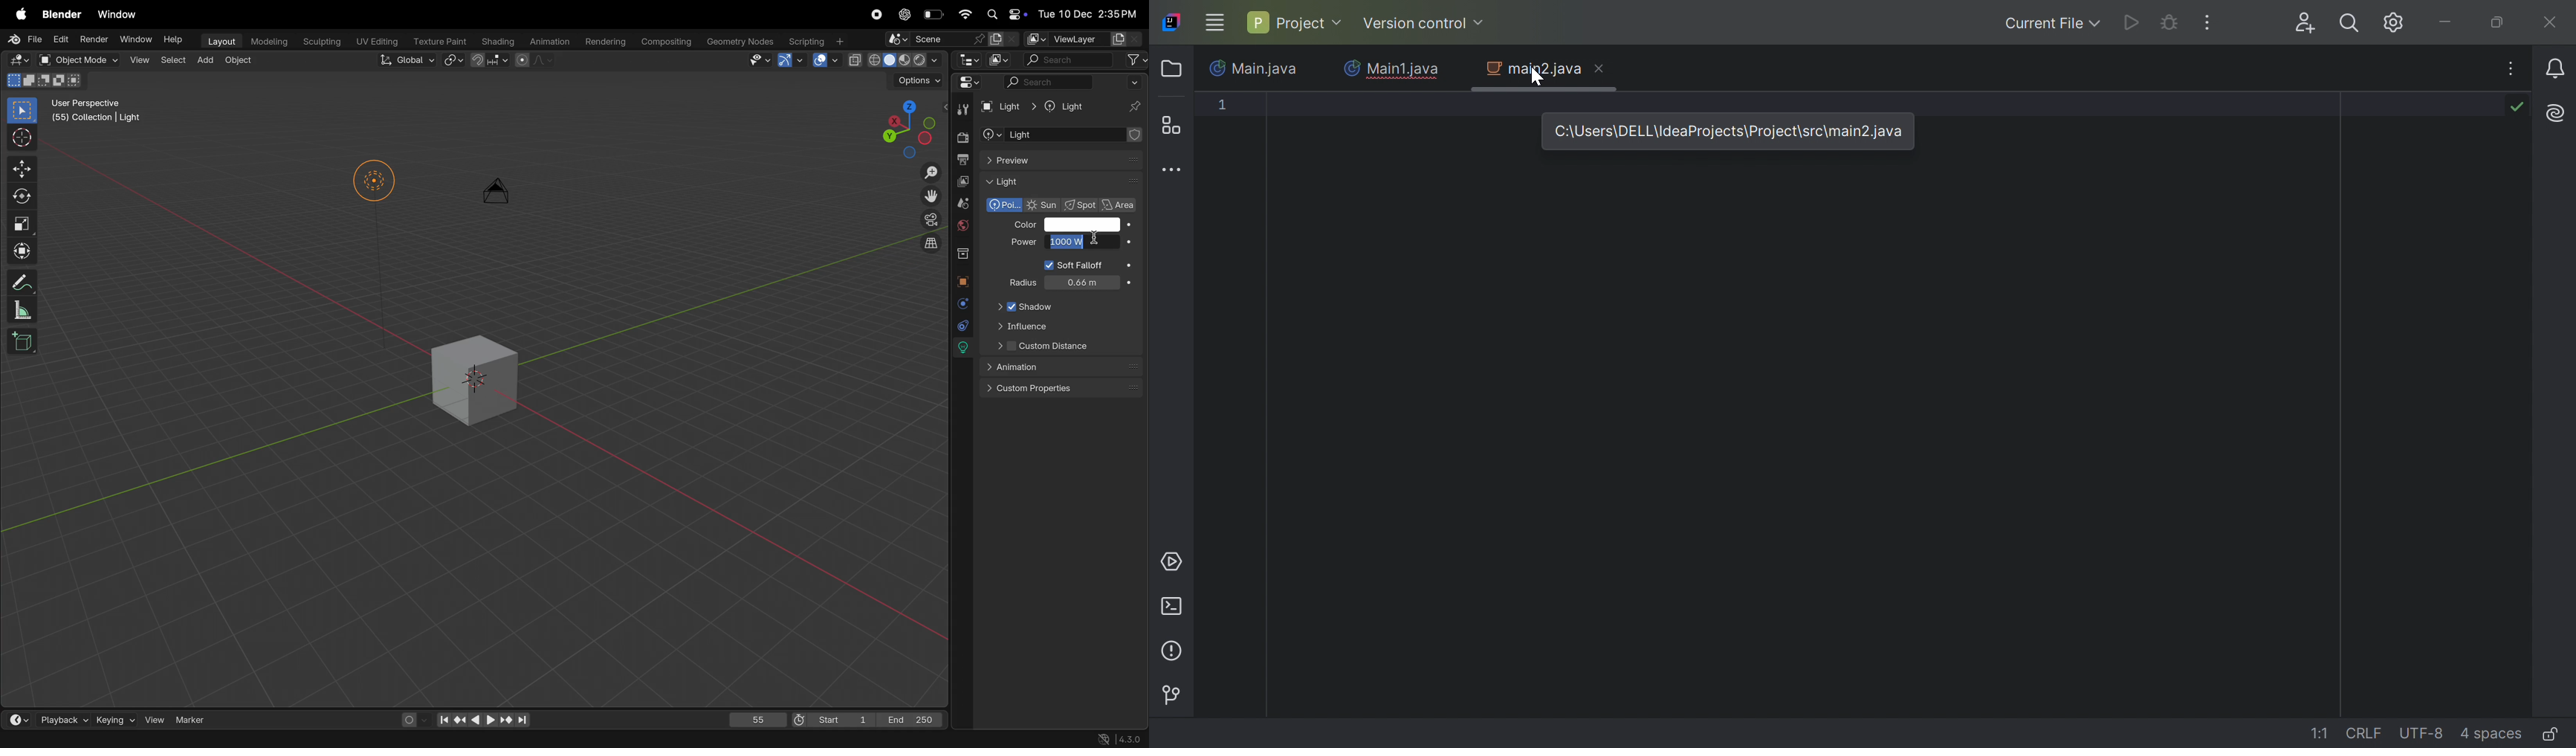 The height and width of the screenshot is (756, 2576). I want to click on custom properties, so click(1061, 387).